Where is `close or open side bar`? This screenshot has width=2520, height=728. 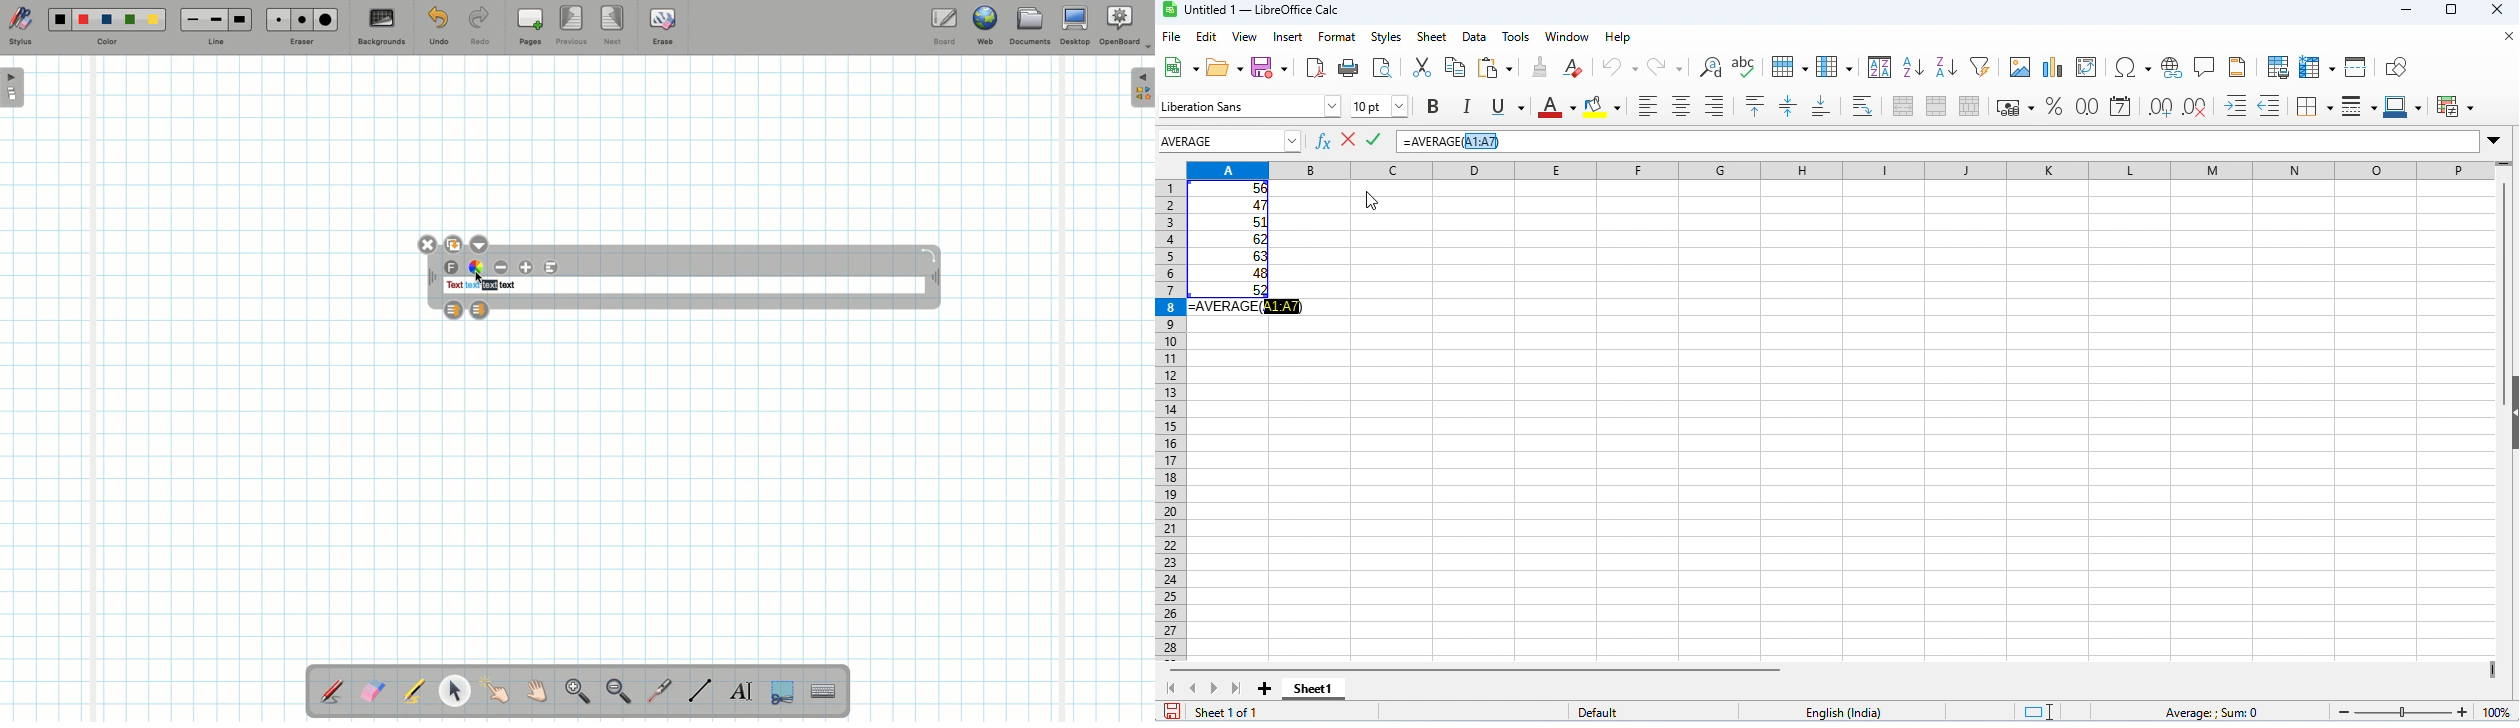
close or open side bar is located at coordinates (2510, 428).